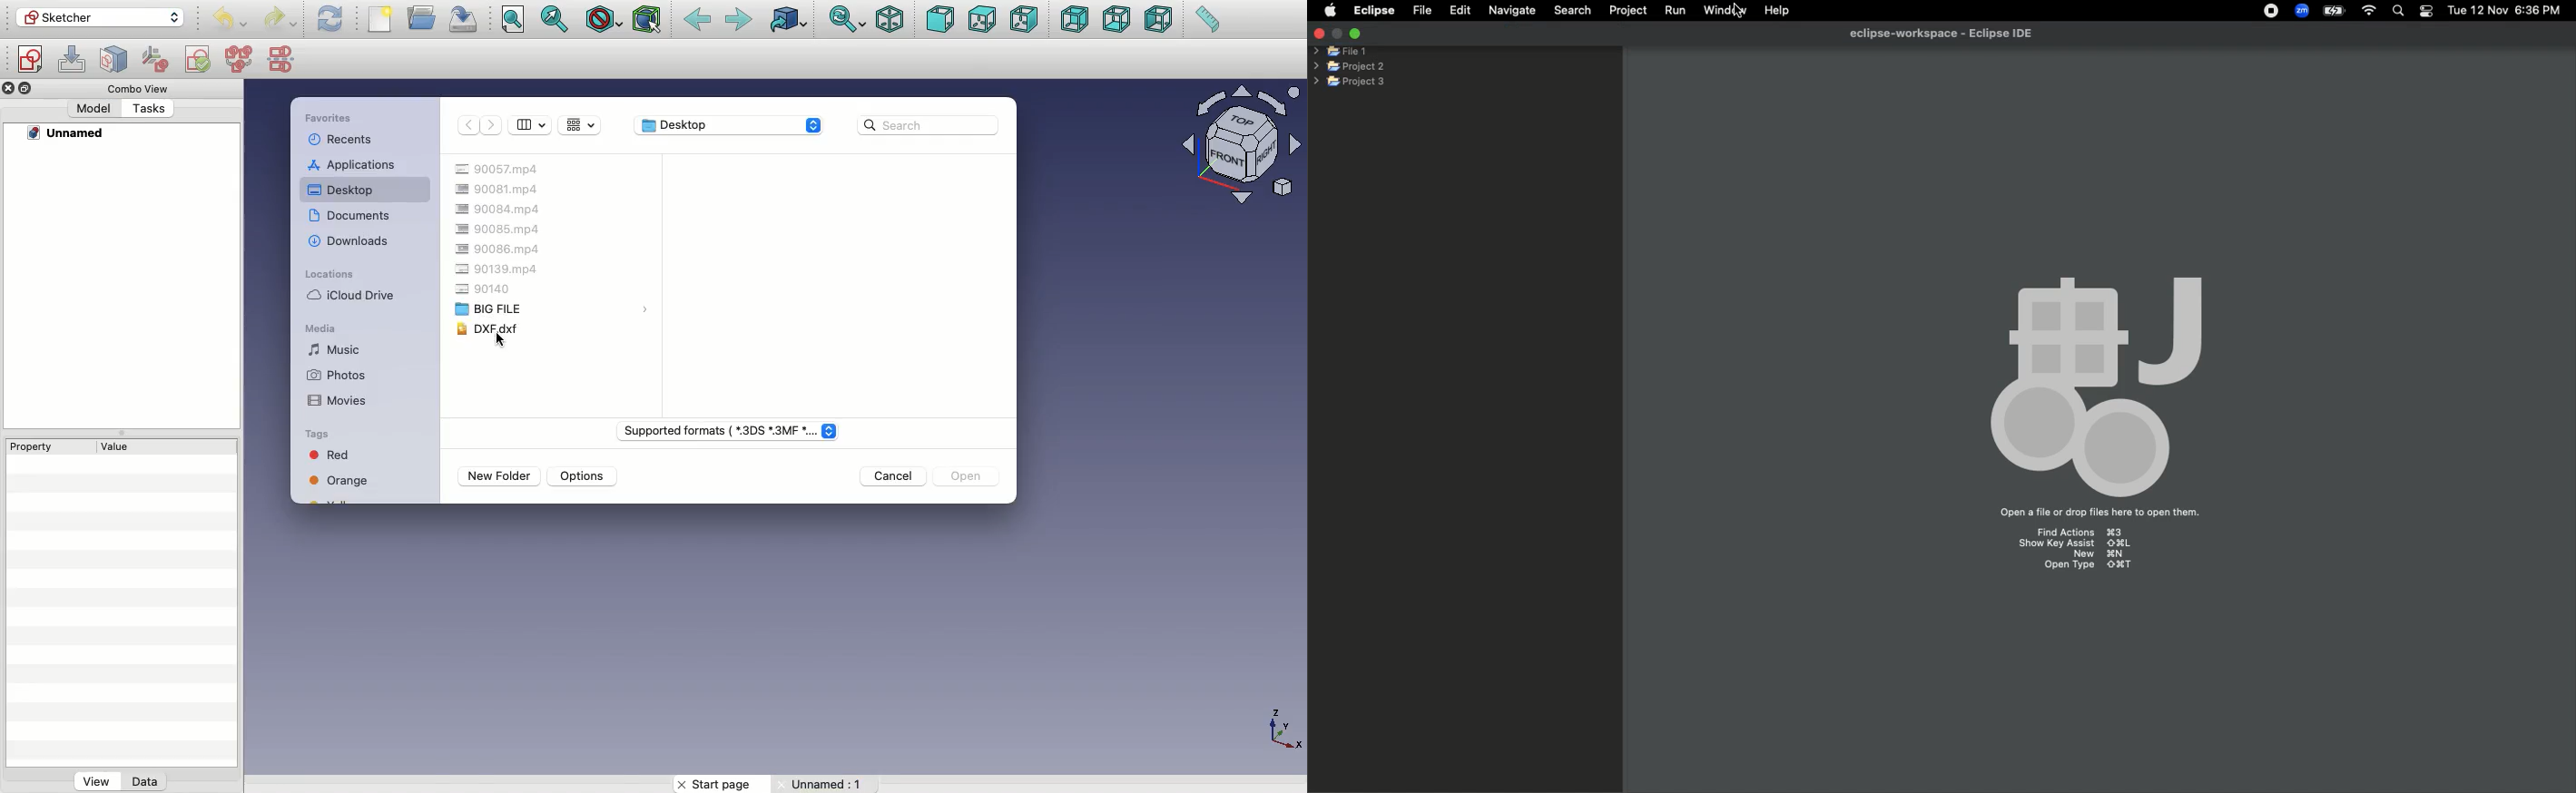  What do you see at coordinates (463, 18) in the screenshot?
I see `Save` at bounding box center [463, 18].